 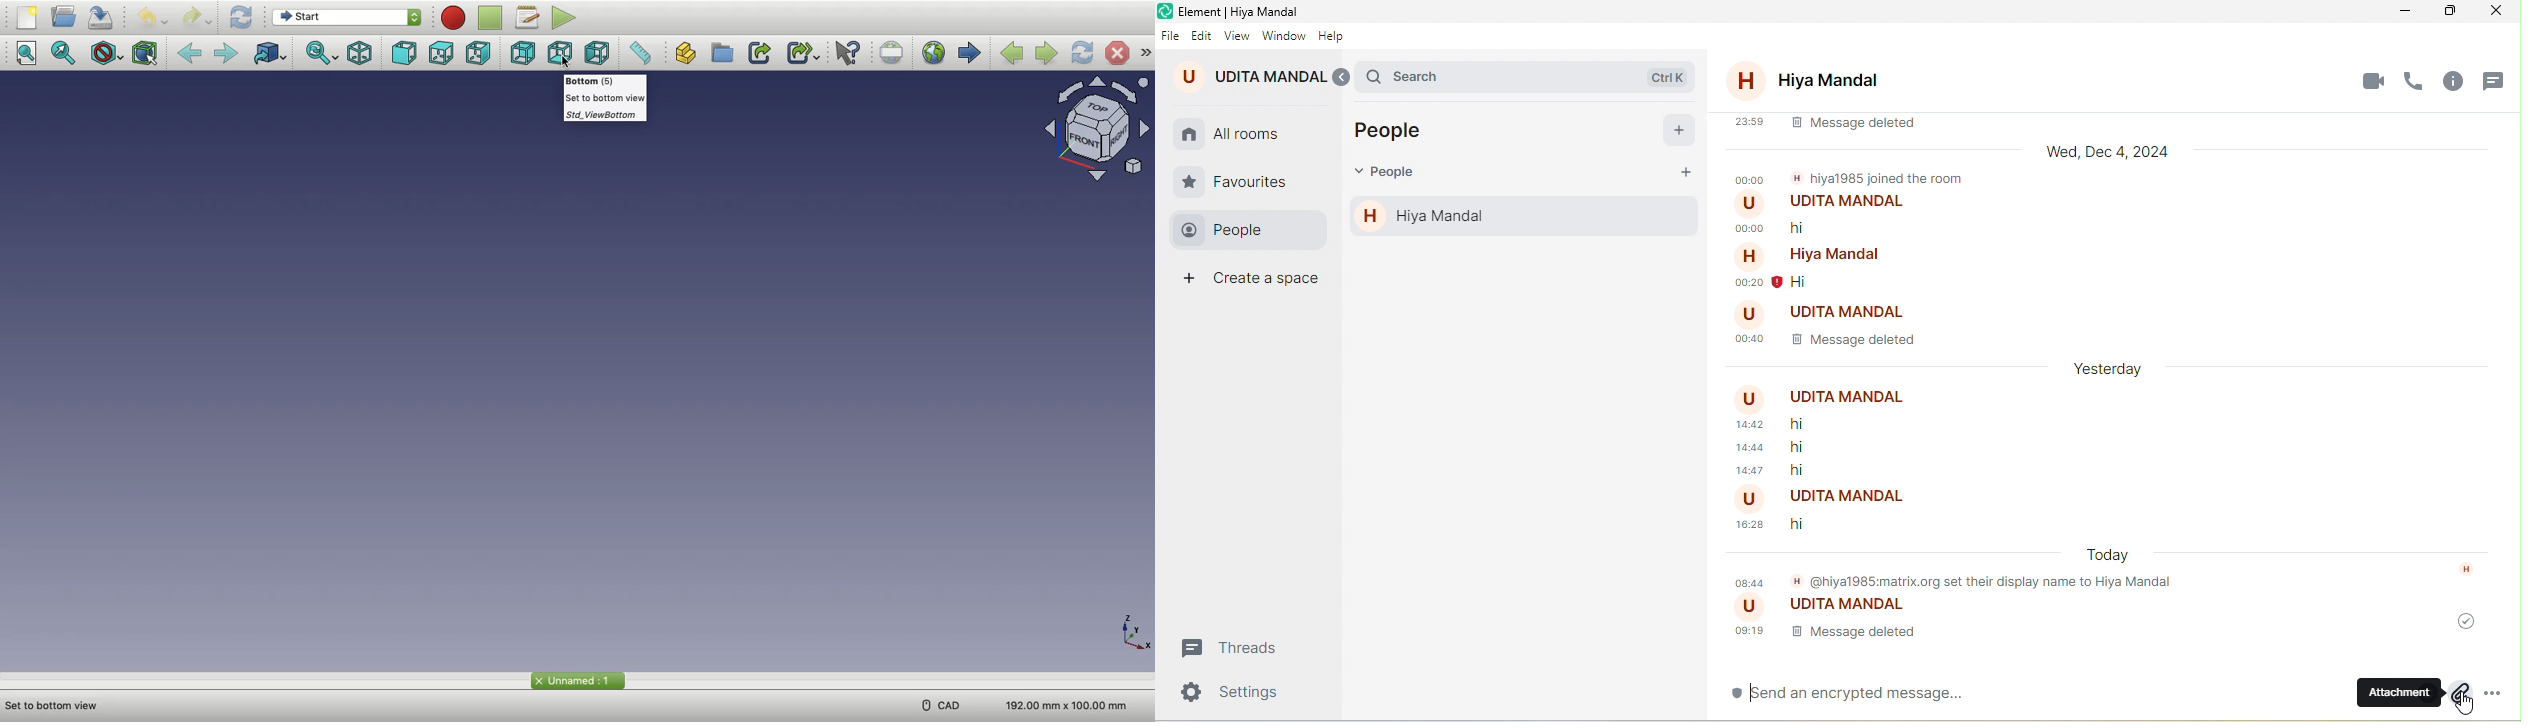 What do you see at coordinates (1284, 34) in the screenshot?
I see `window` at bounding box center [1284, 34].